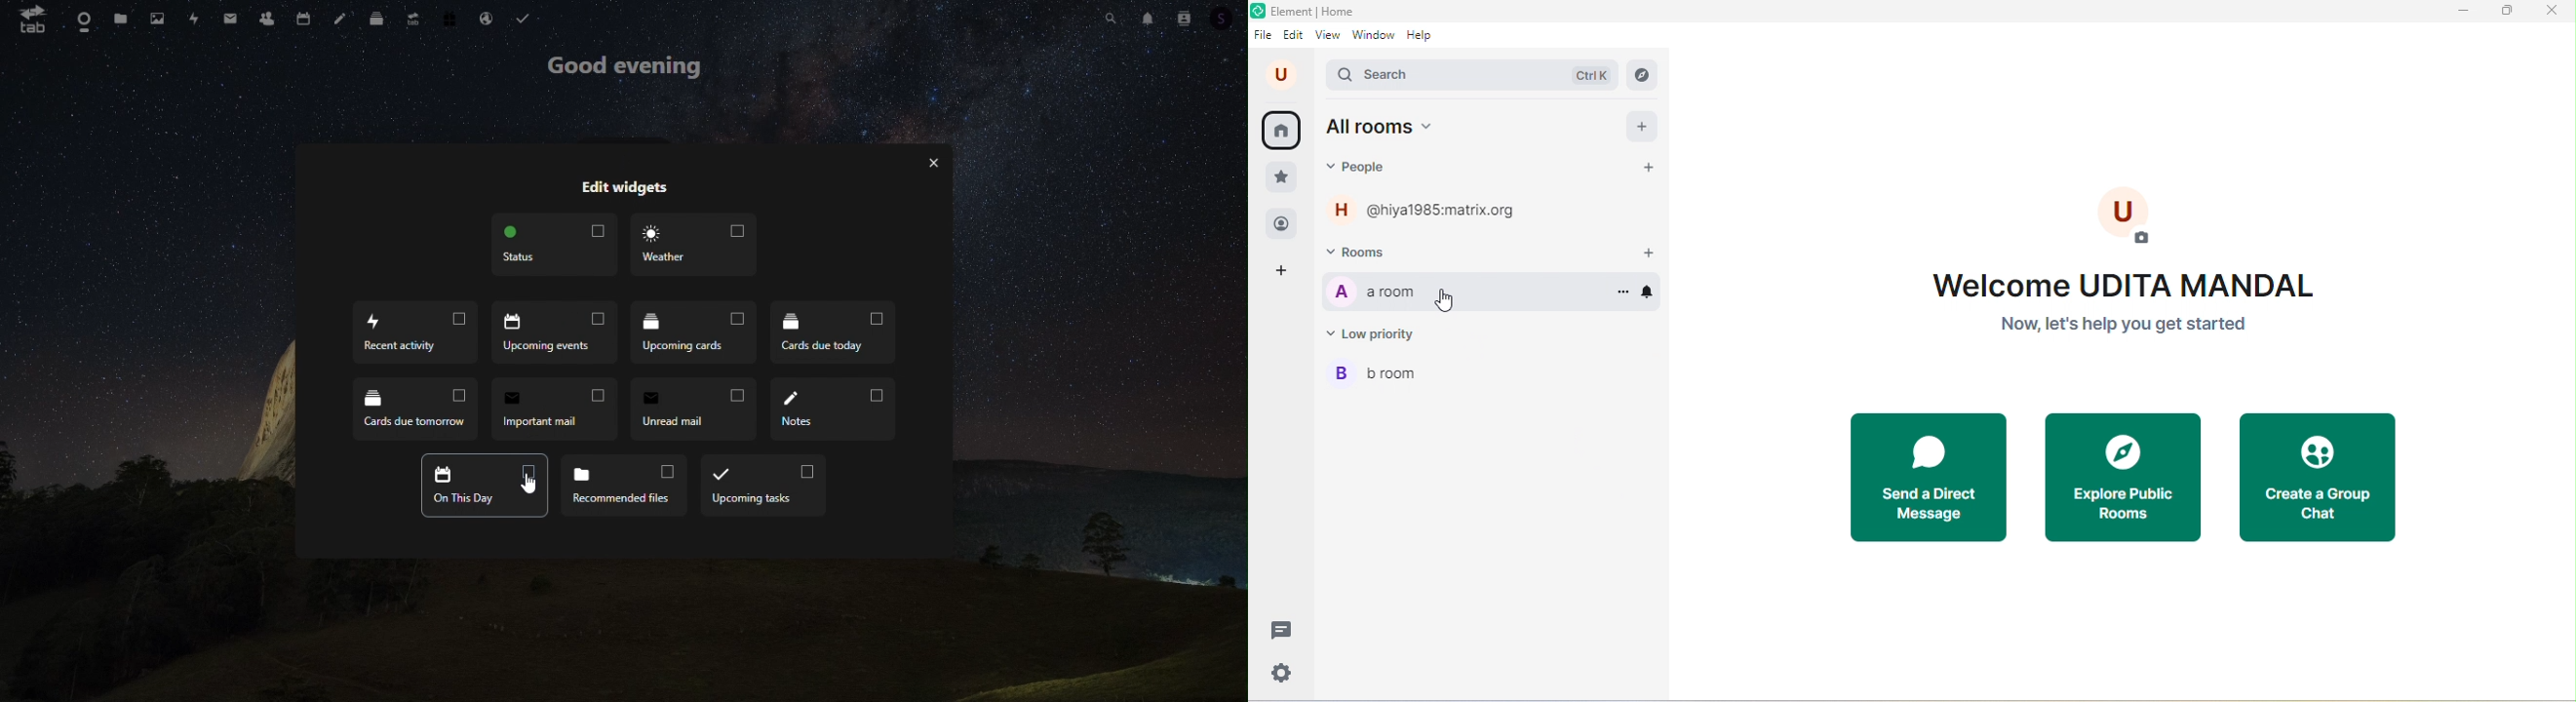 This screenshot has height=728, width=2576. What do you see at coordinates (1282, 631) in the screenshot?
I see `threads` at bounding box center [1282, 631].